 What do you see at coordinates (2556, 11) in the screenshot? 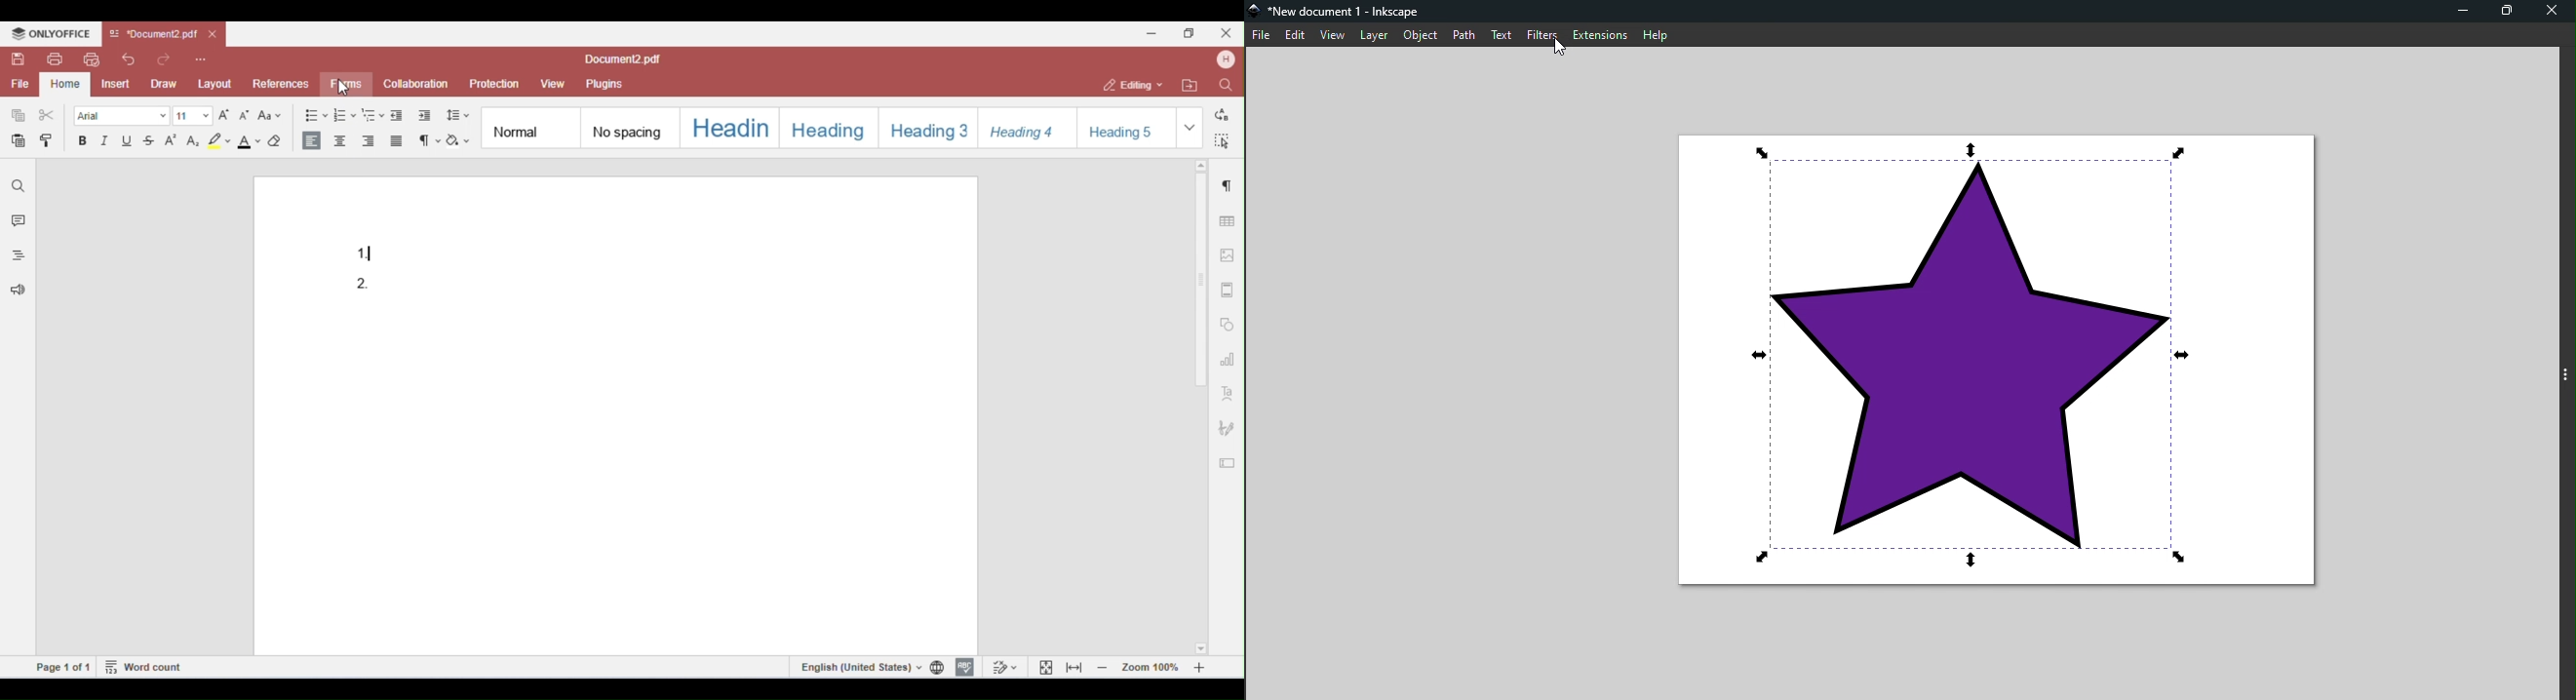
I see `Close` at bounding box center [2556, 11].